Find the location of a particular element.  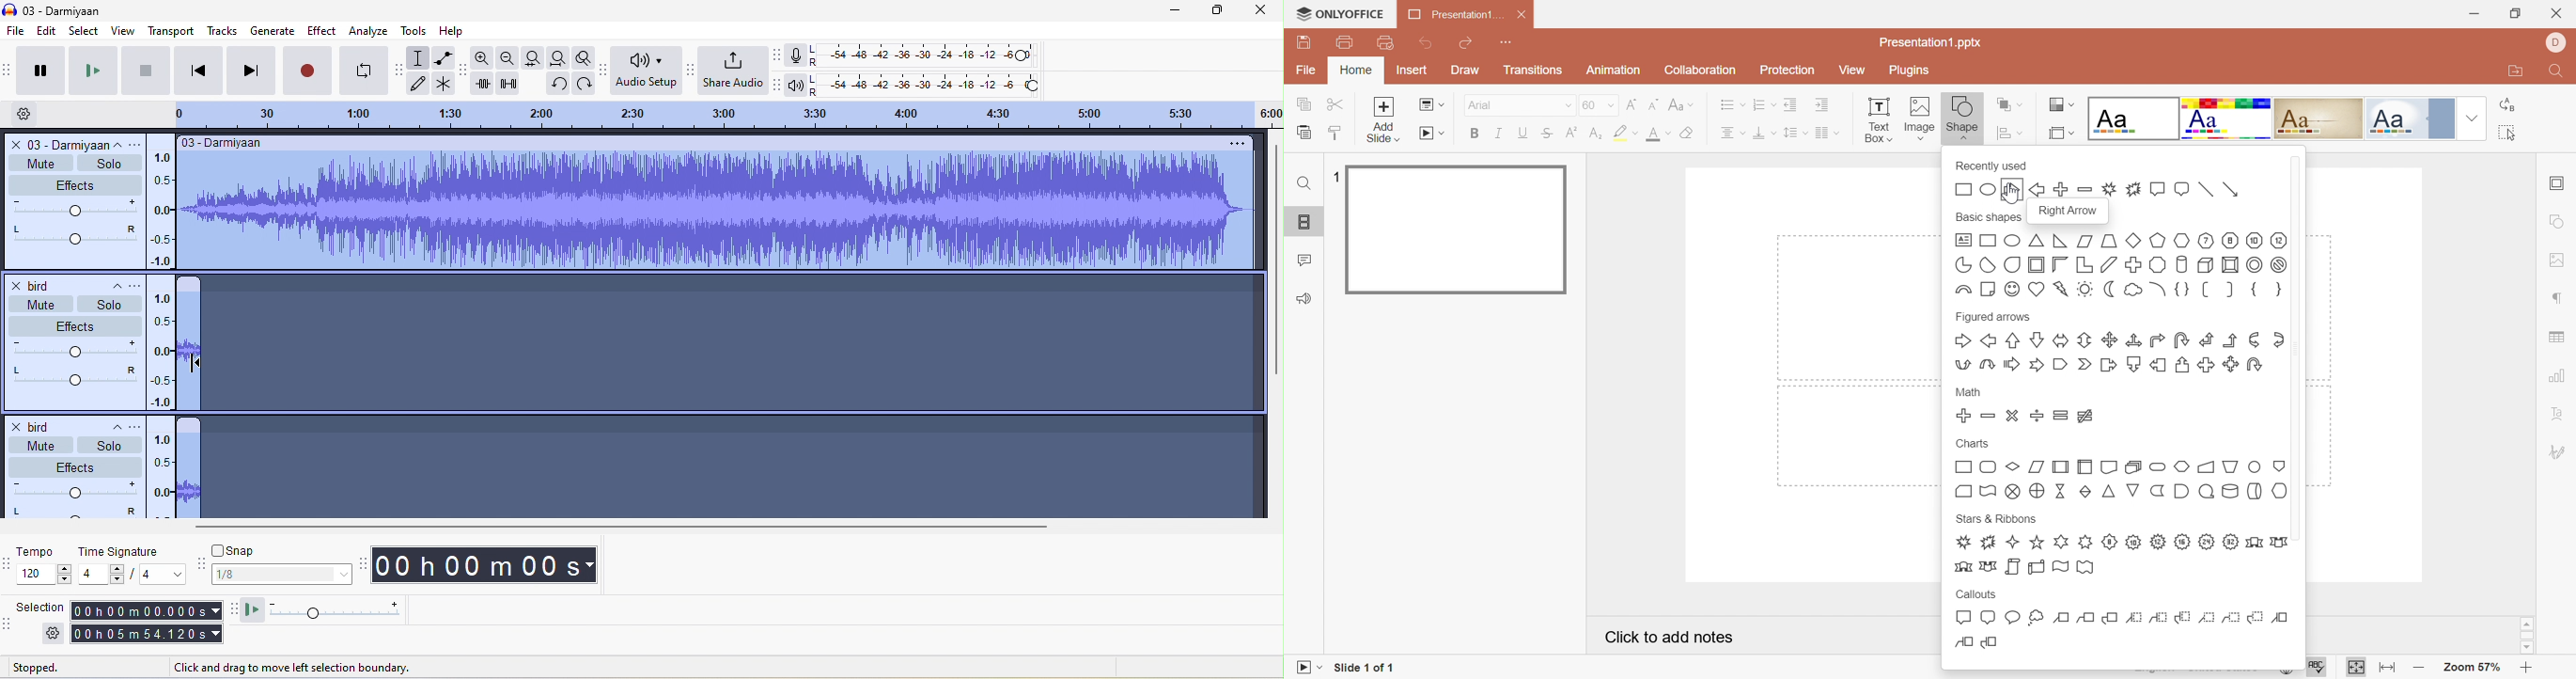

share audio is located at coordinates (734, 71).